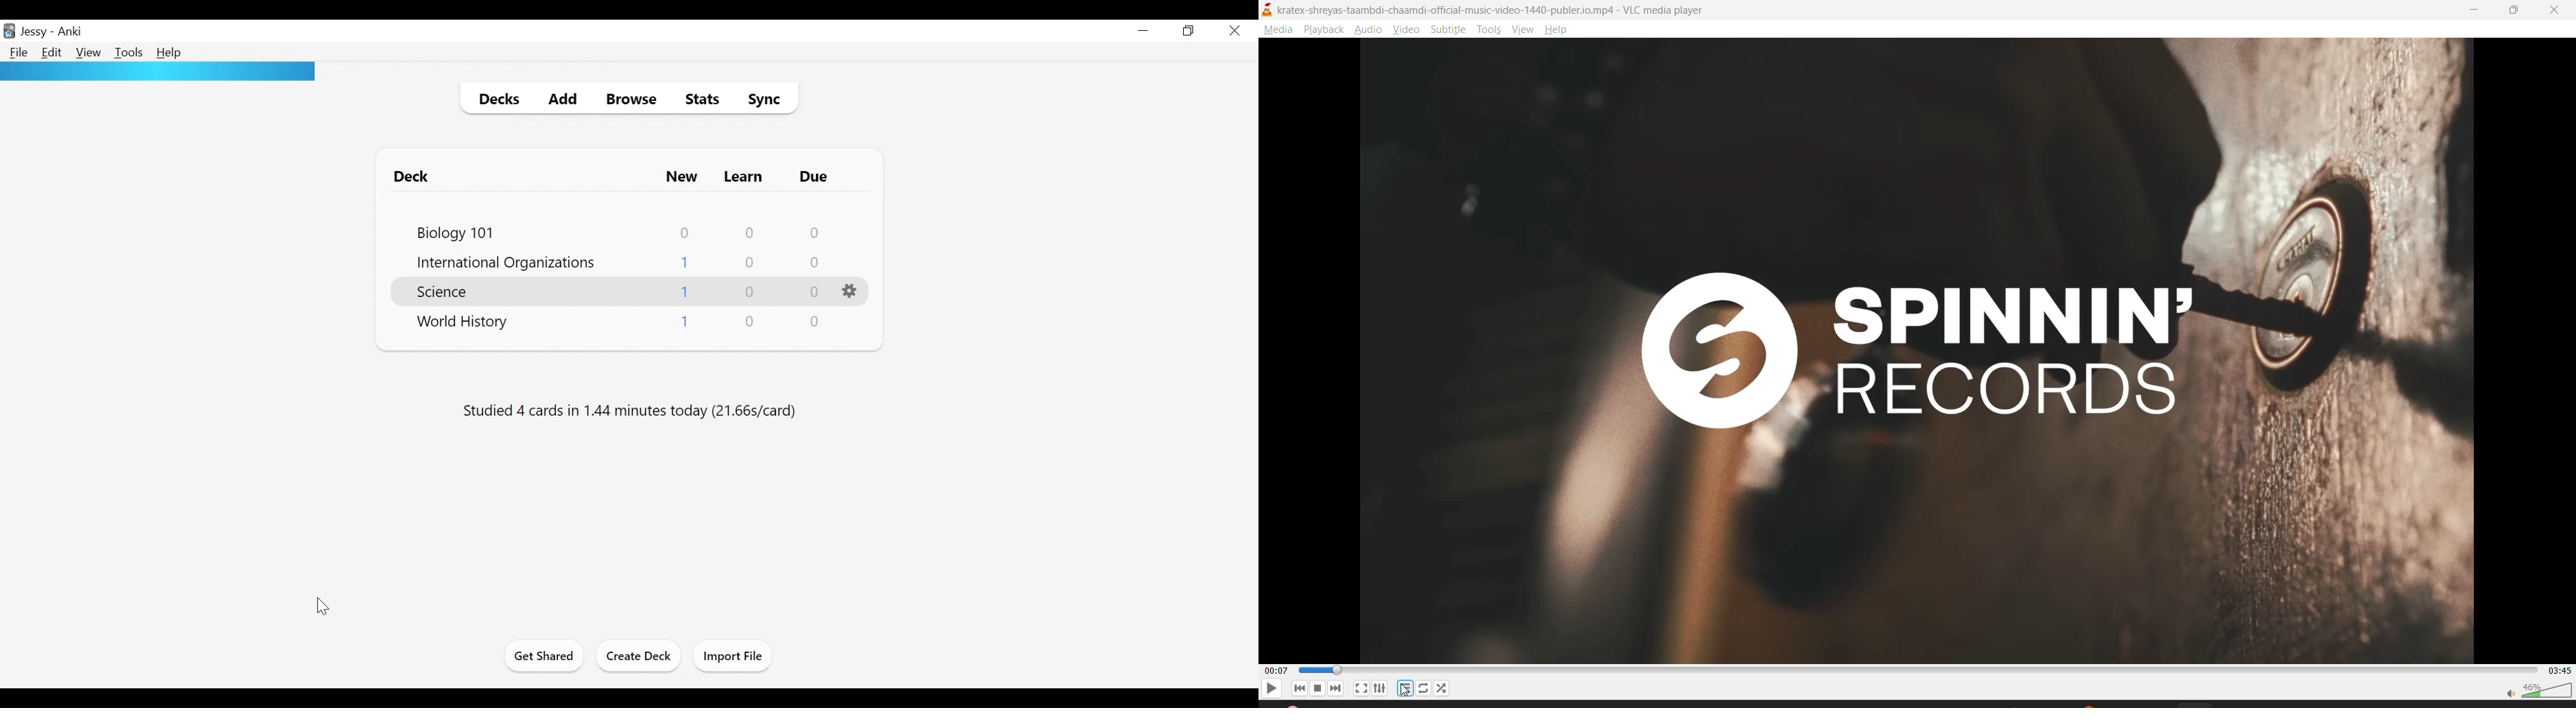 The width and height of the screenshot is (2576, 728). What do you see at coordinates (563, 98) in the screenshot?
I see `Add` at bounding box center [563, 98].